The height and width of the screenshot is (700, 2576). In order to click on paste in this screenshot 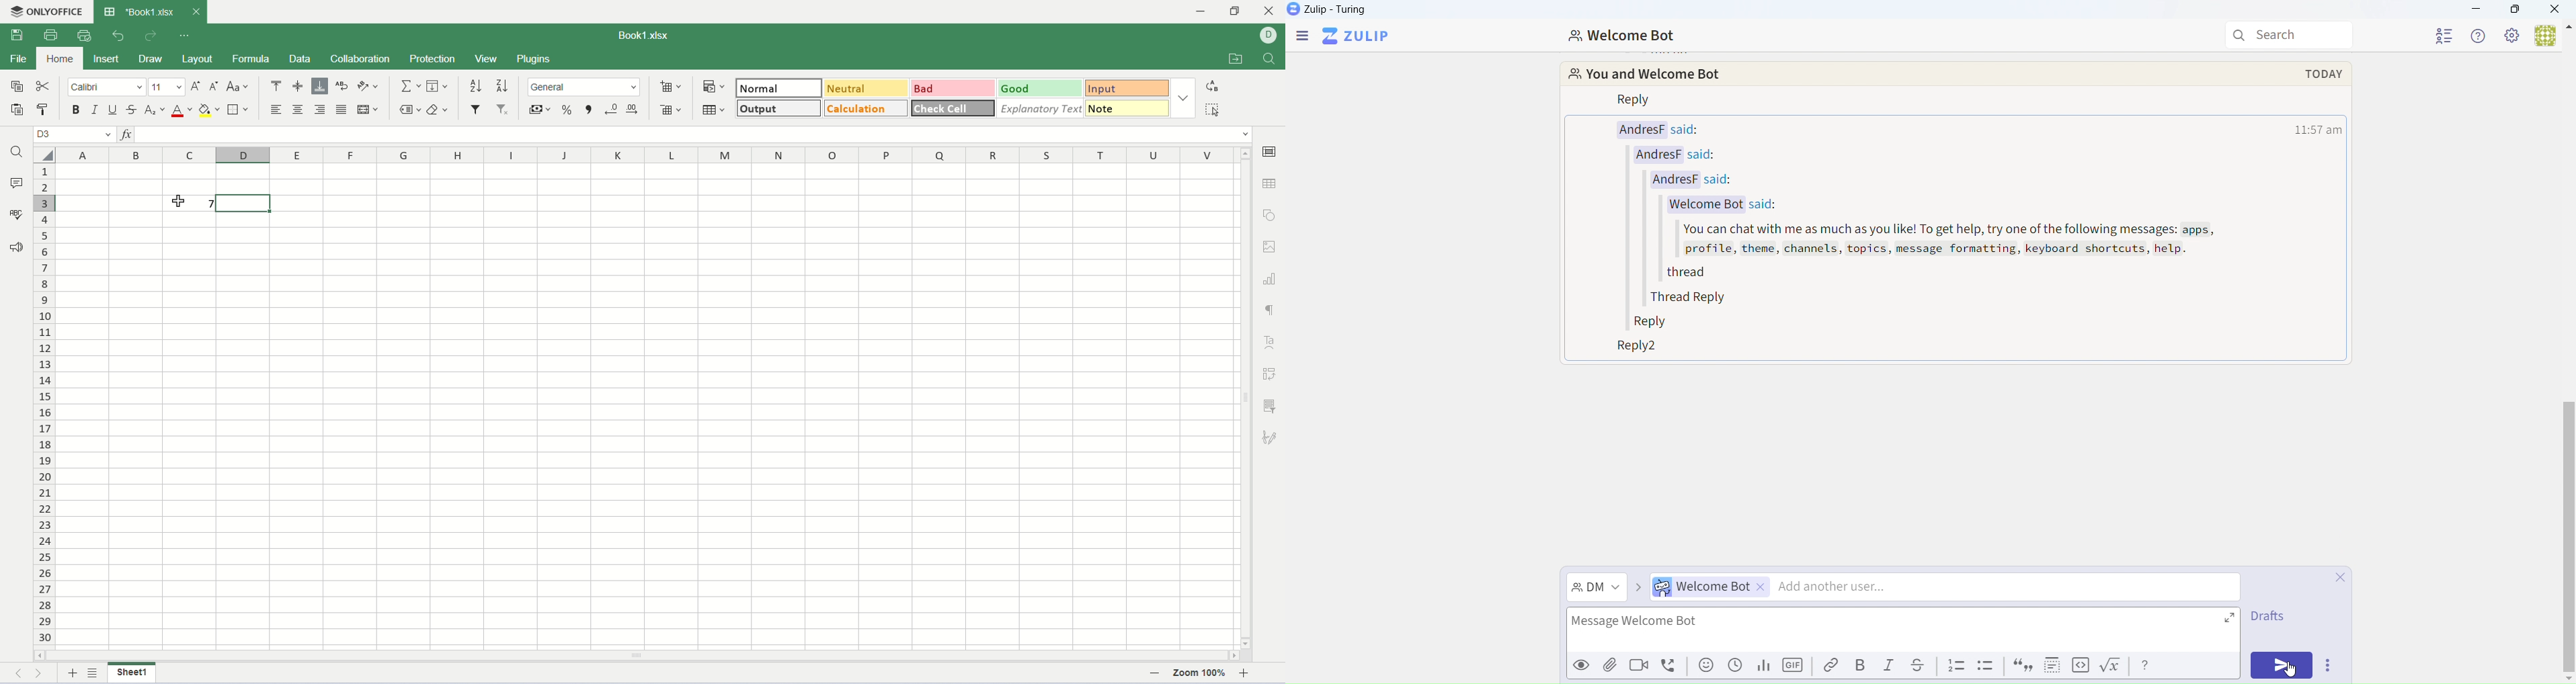, I will do `click(15, 110)`.